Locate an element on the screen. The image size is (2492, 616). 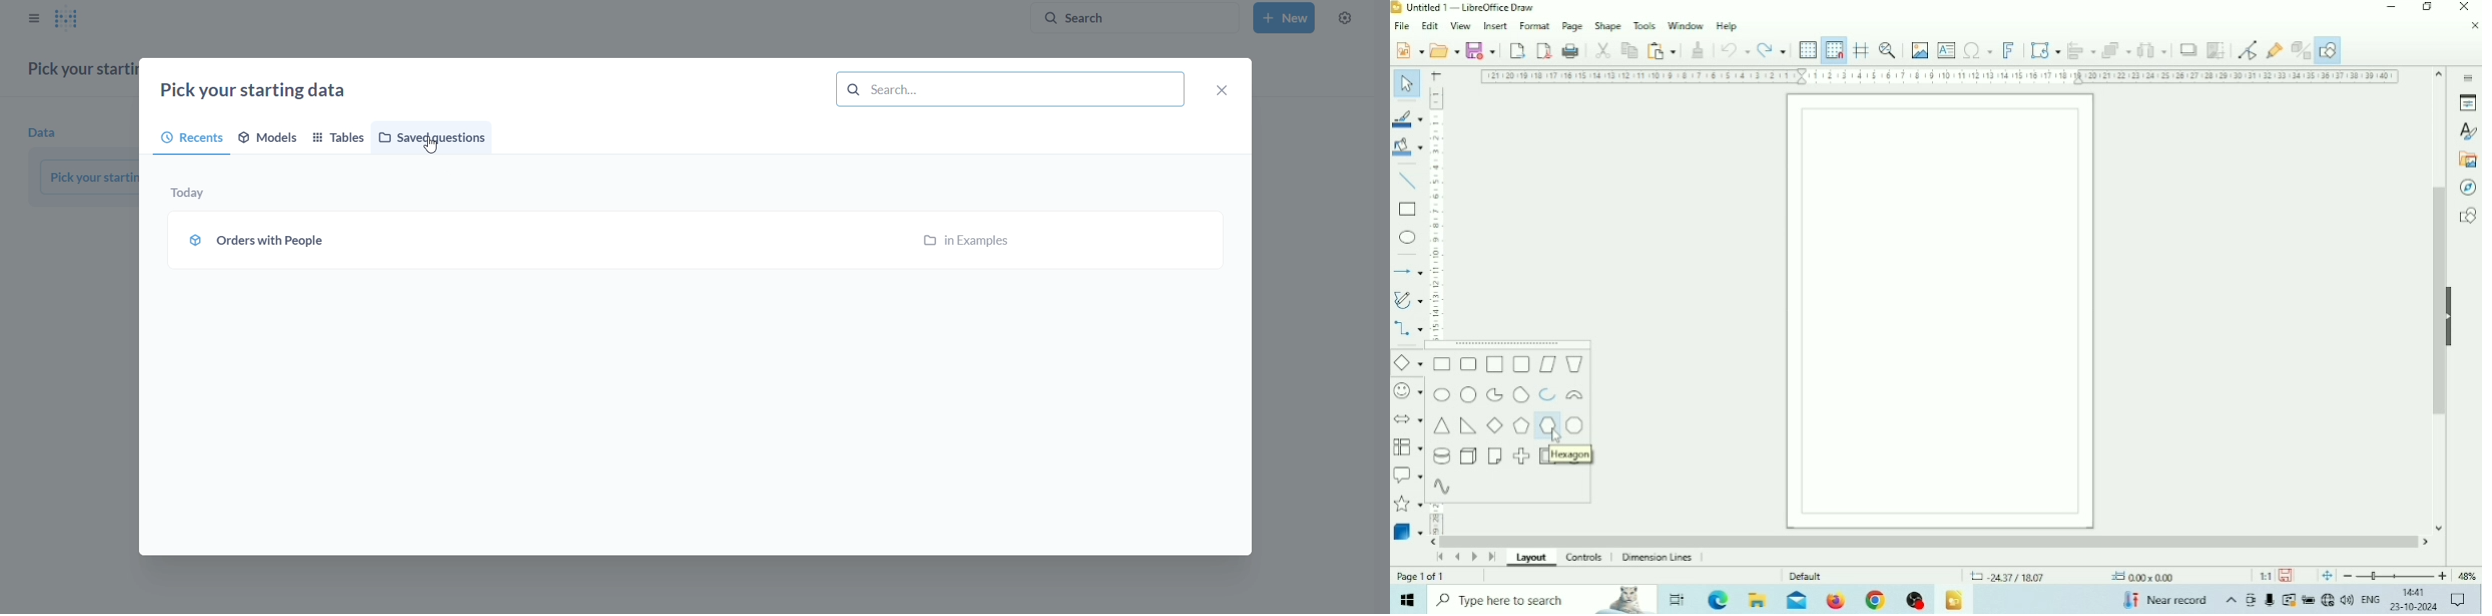
Time is located at coordinates (2416, 592).